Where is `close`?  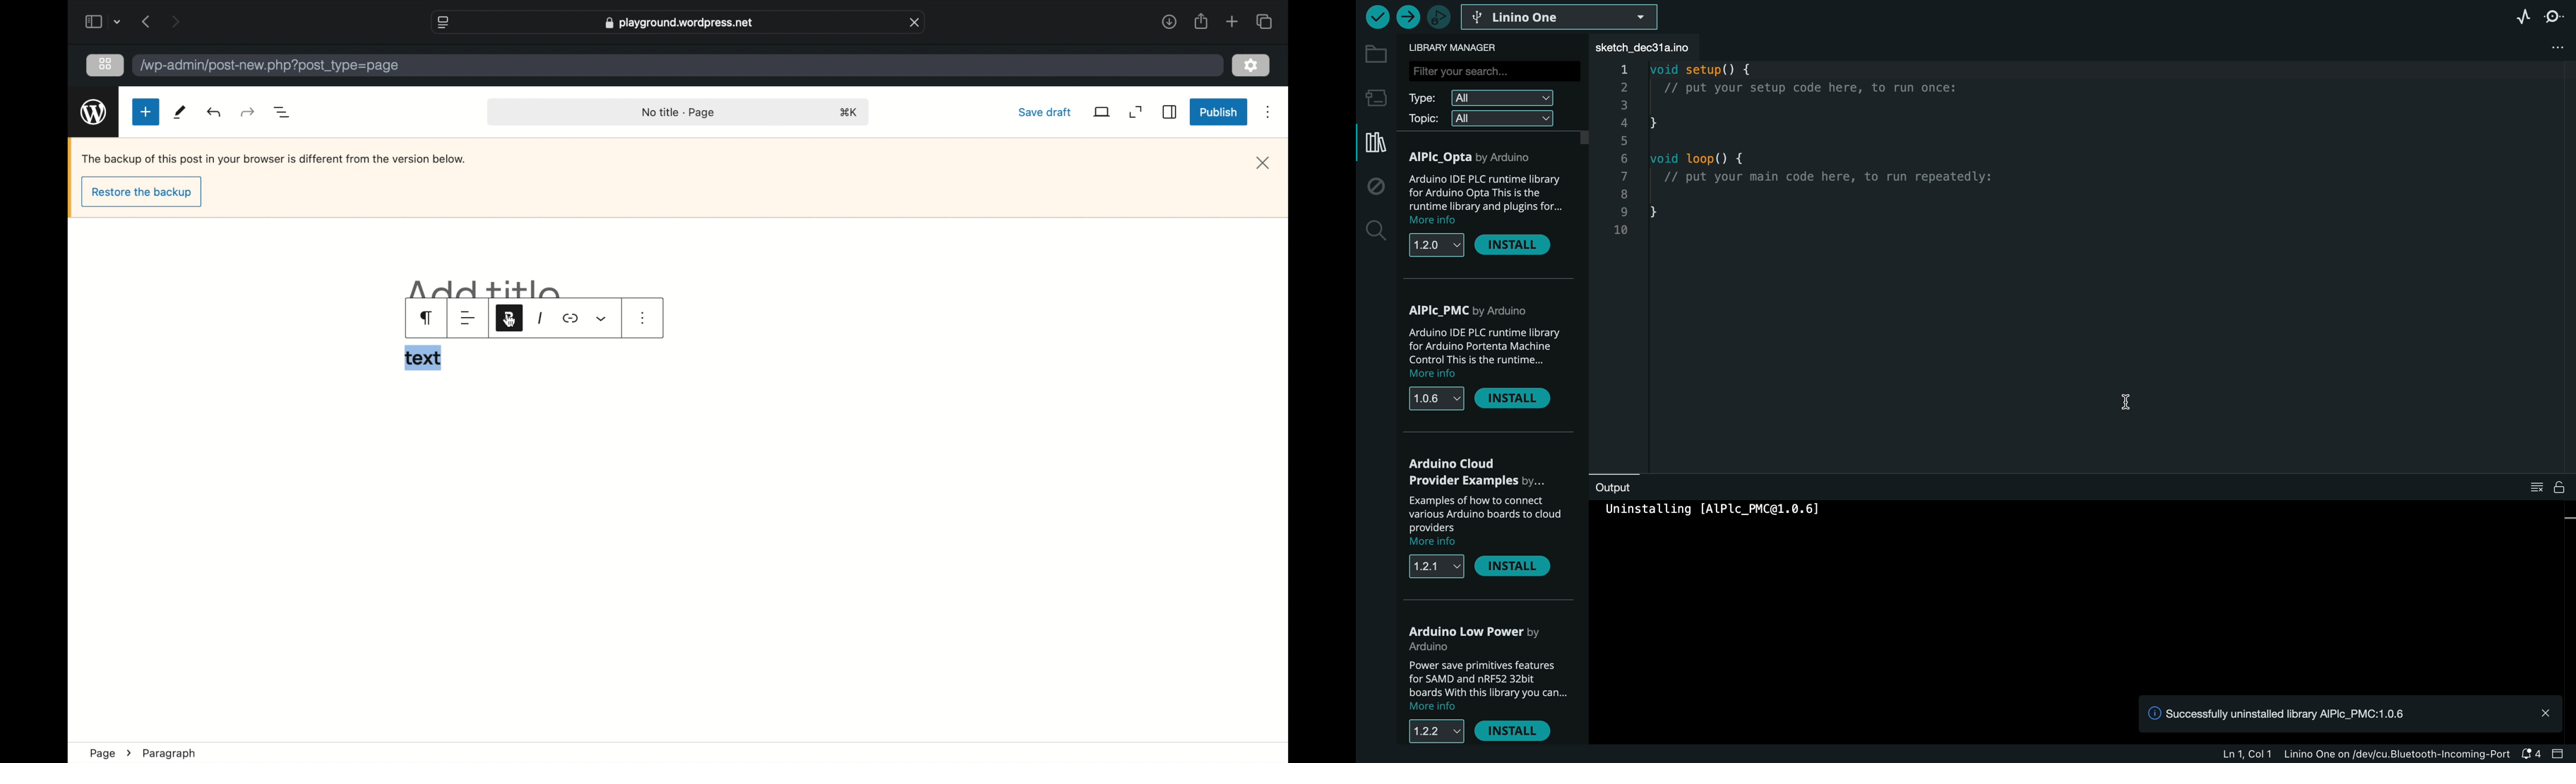 close is located at coordinates (1263, 163).